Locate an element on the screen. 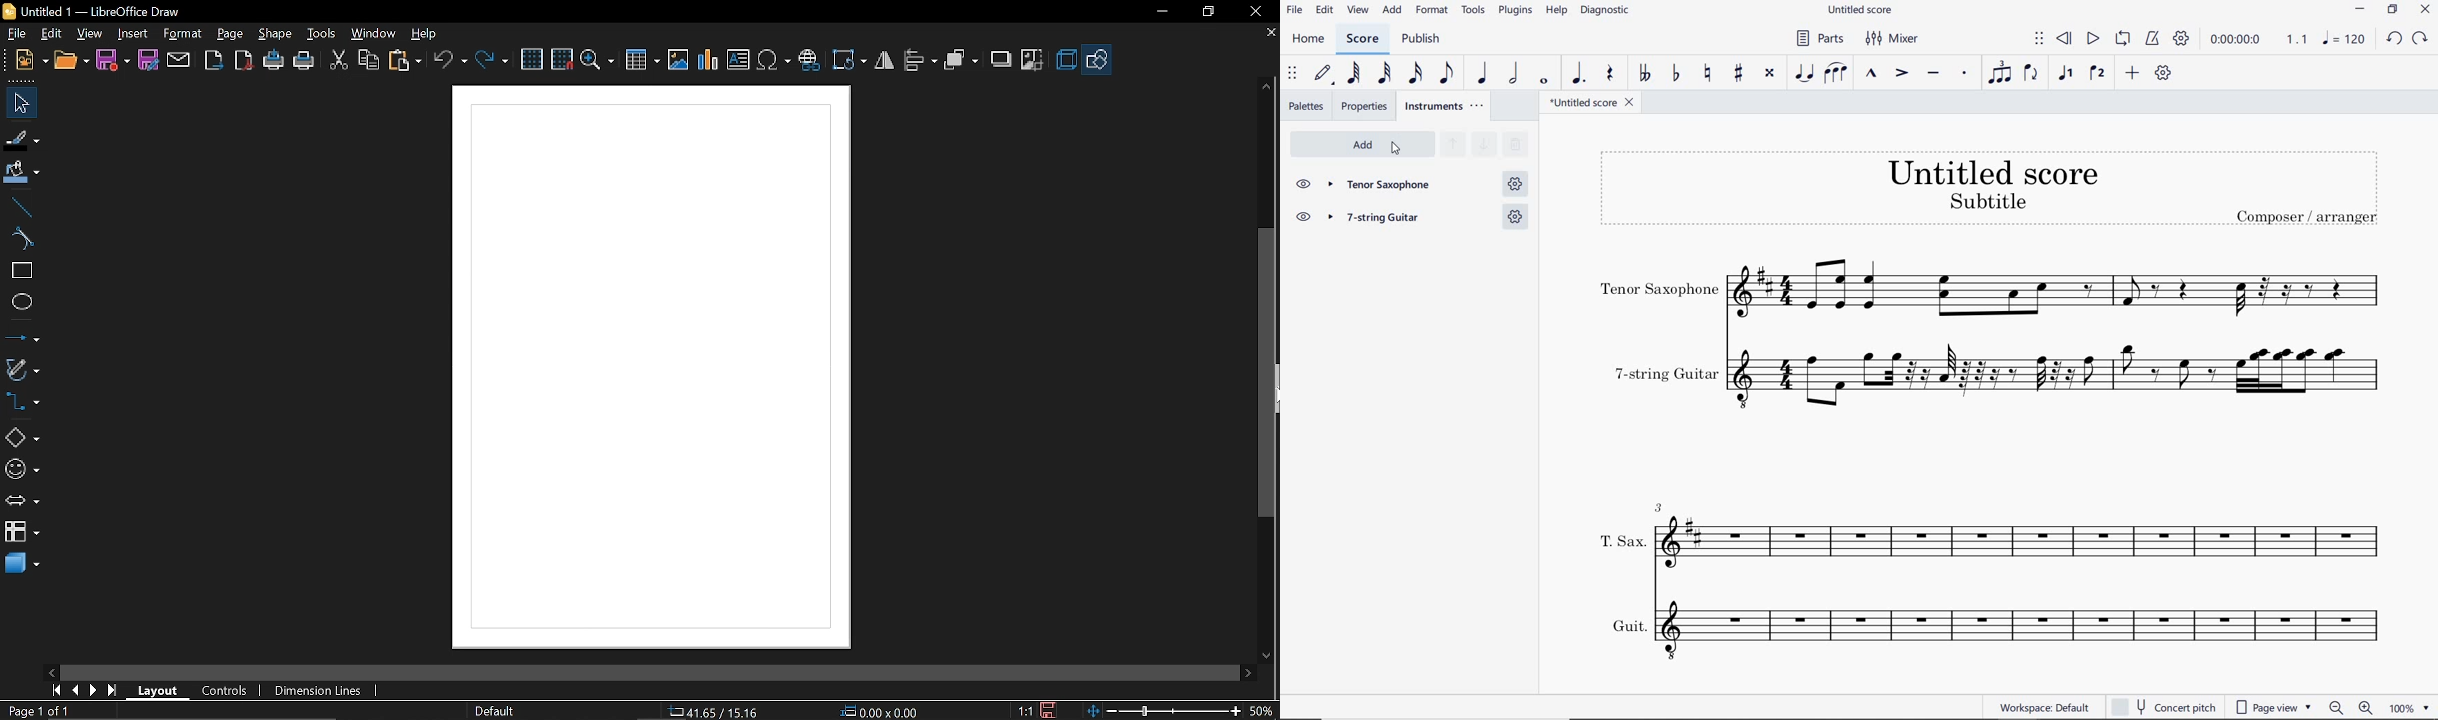 The width and height of the screenshot is (2464, 728). select is located at coordinates (18, 103).